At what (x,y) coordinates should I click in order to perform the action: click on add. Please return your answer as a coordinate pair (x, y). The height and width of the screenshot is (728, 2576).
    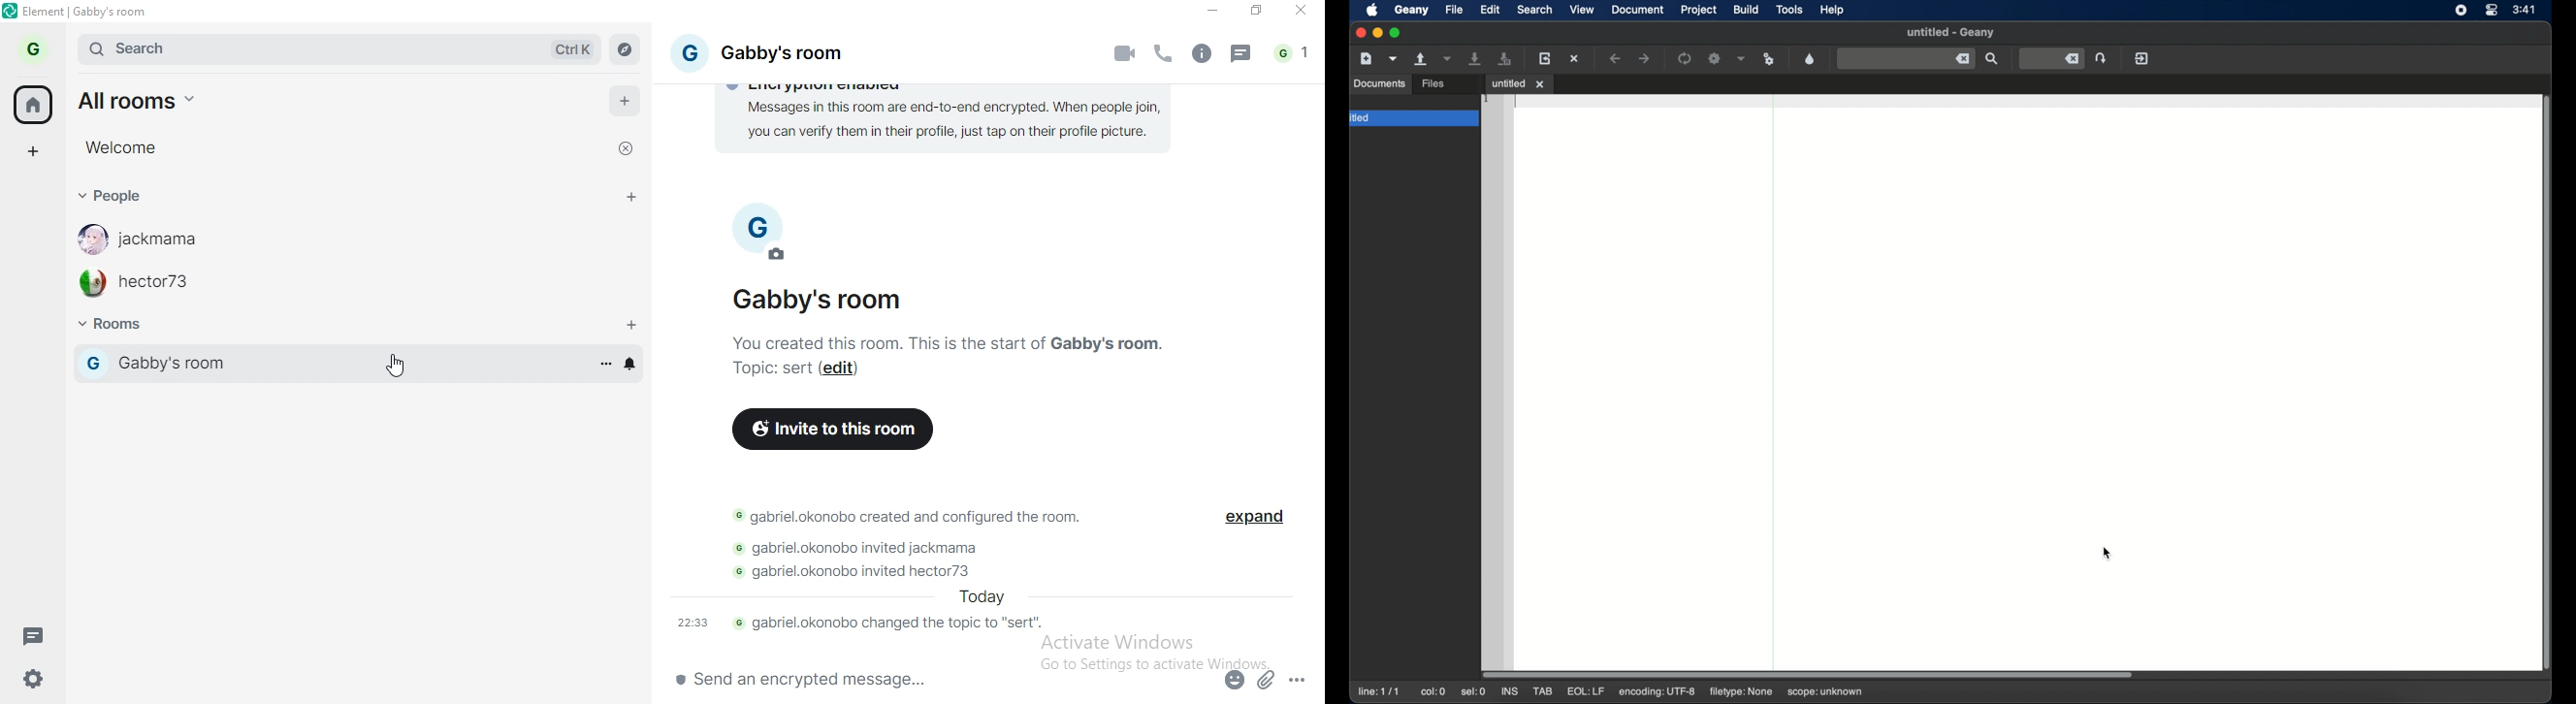
    Looking at the image, I should click on (627, 105).